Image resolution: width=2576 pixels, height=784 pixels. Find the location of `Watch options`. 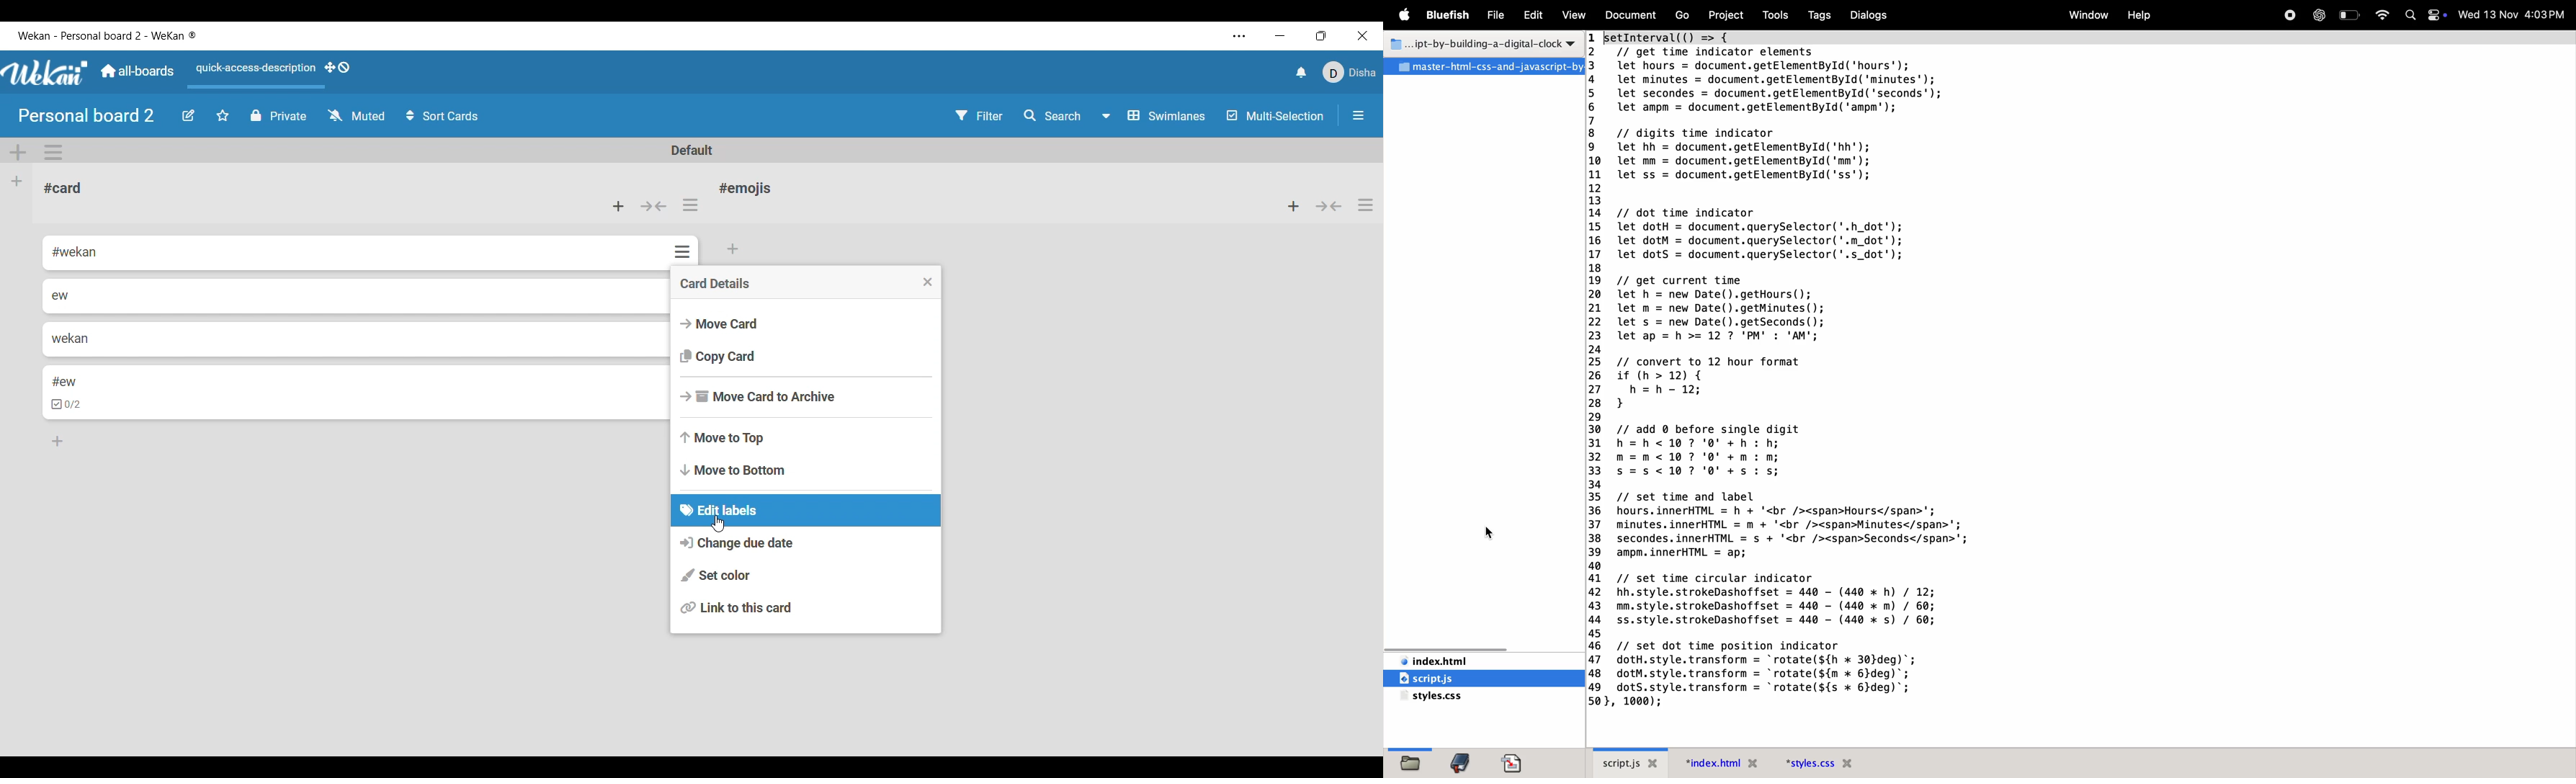

Watch options is located at coordinates (357, 115).